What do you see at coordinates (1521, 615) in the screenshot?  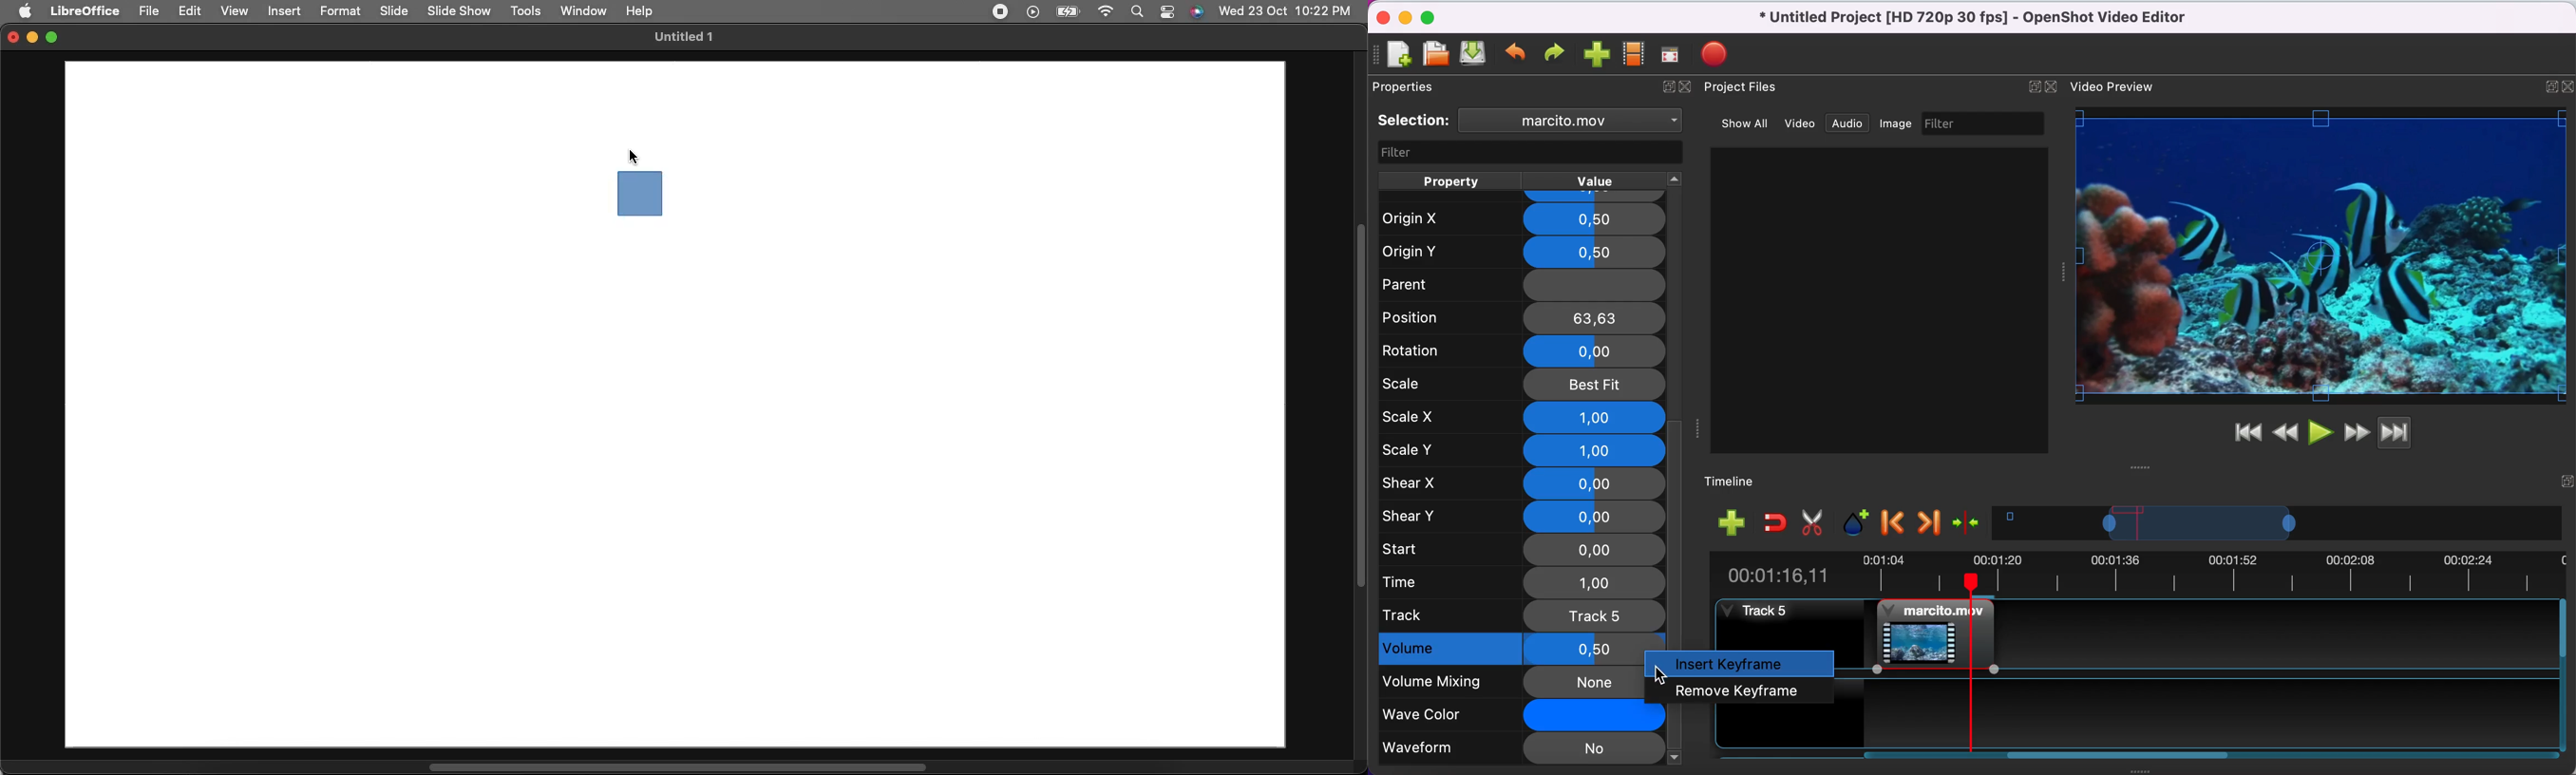 I see `track 5` at bounding box center [1521, 615].